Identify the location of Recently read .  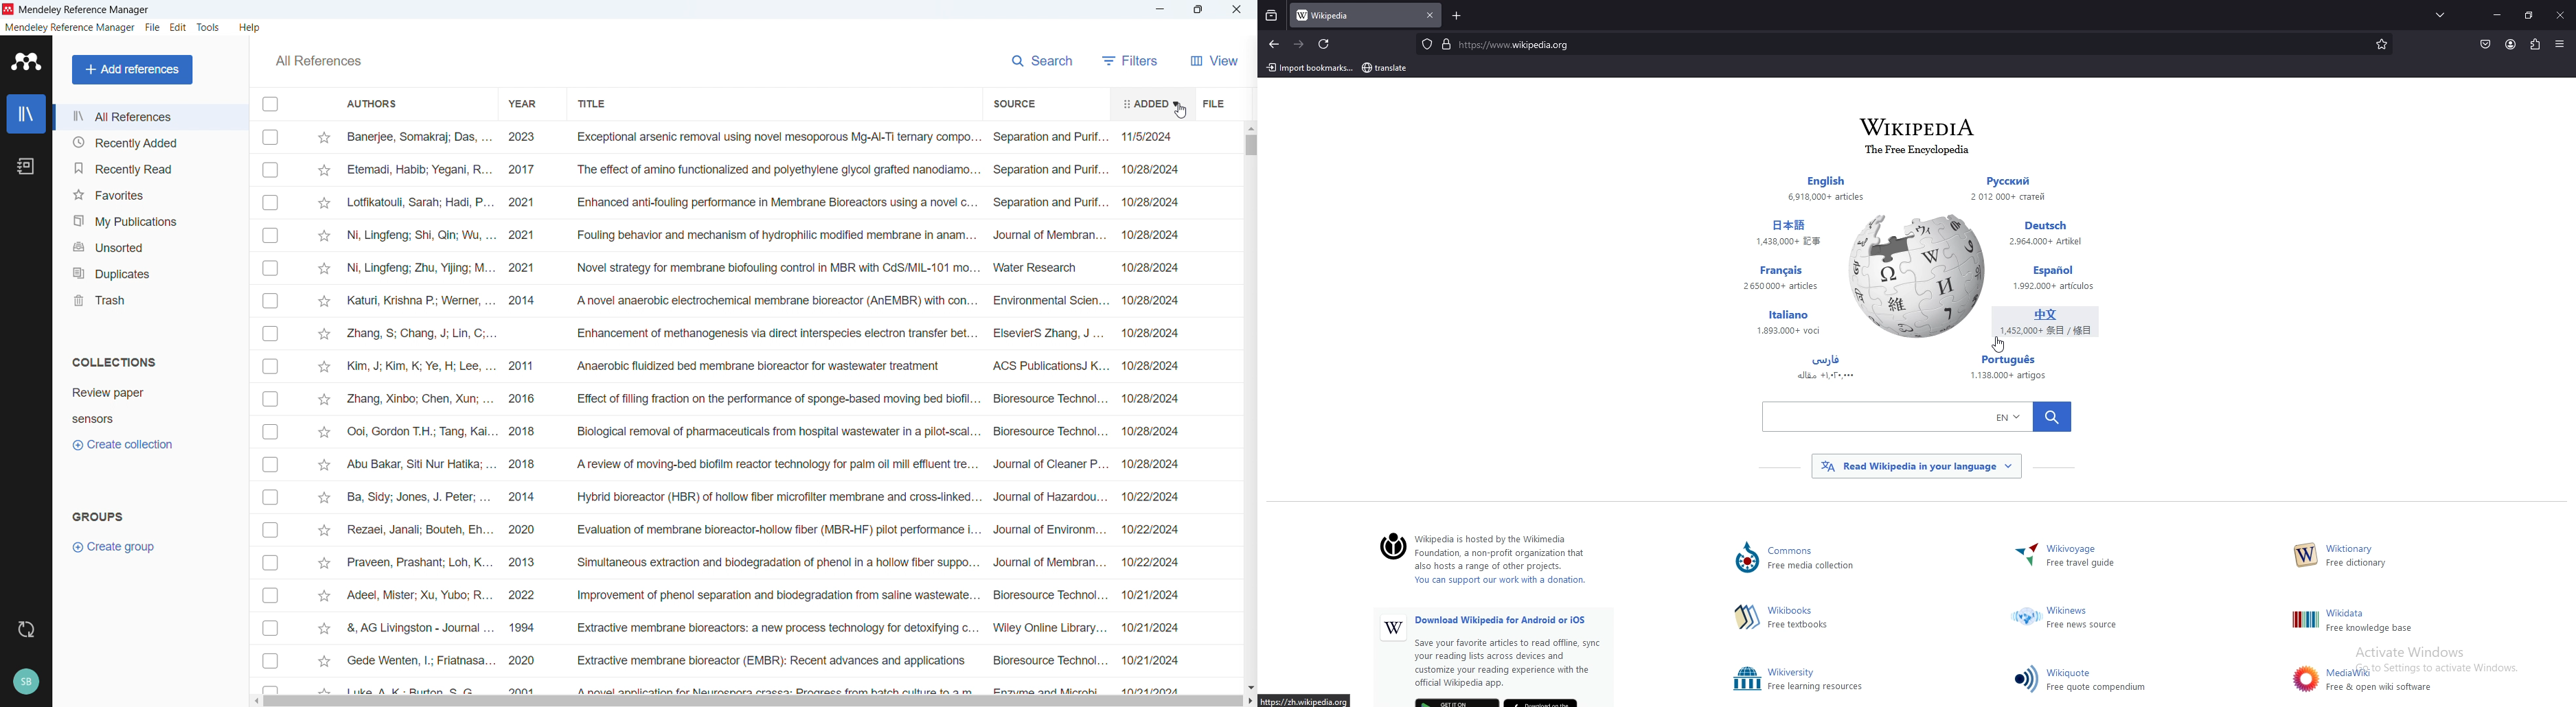
(150, 167).